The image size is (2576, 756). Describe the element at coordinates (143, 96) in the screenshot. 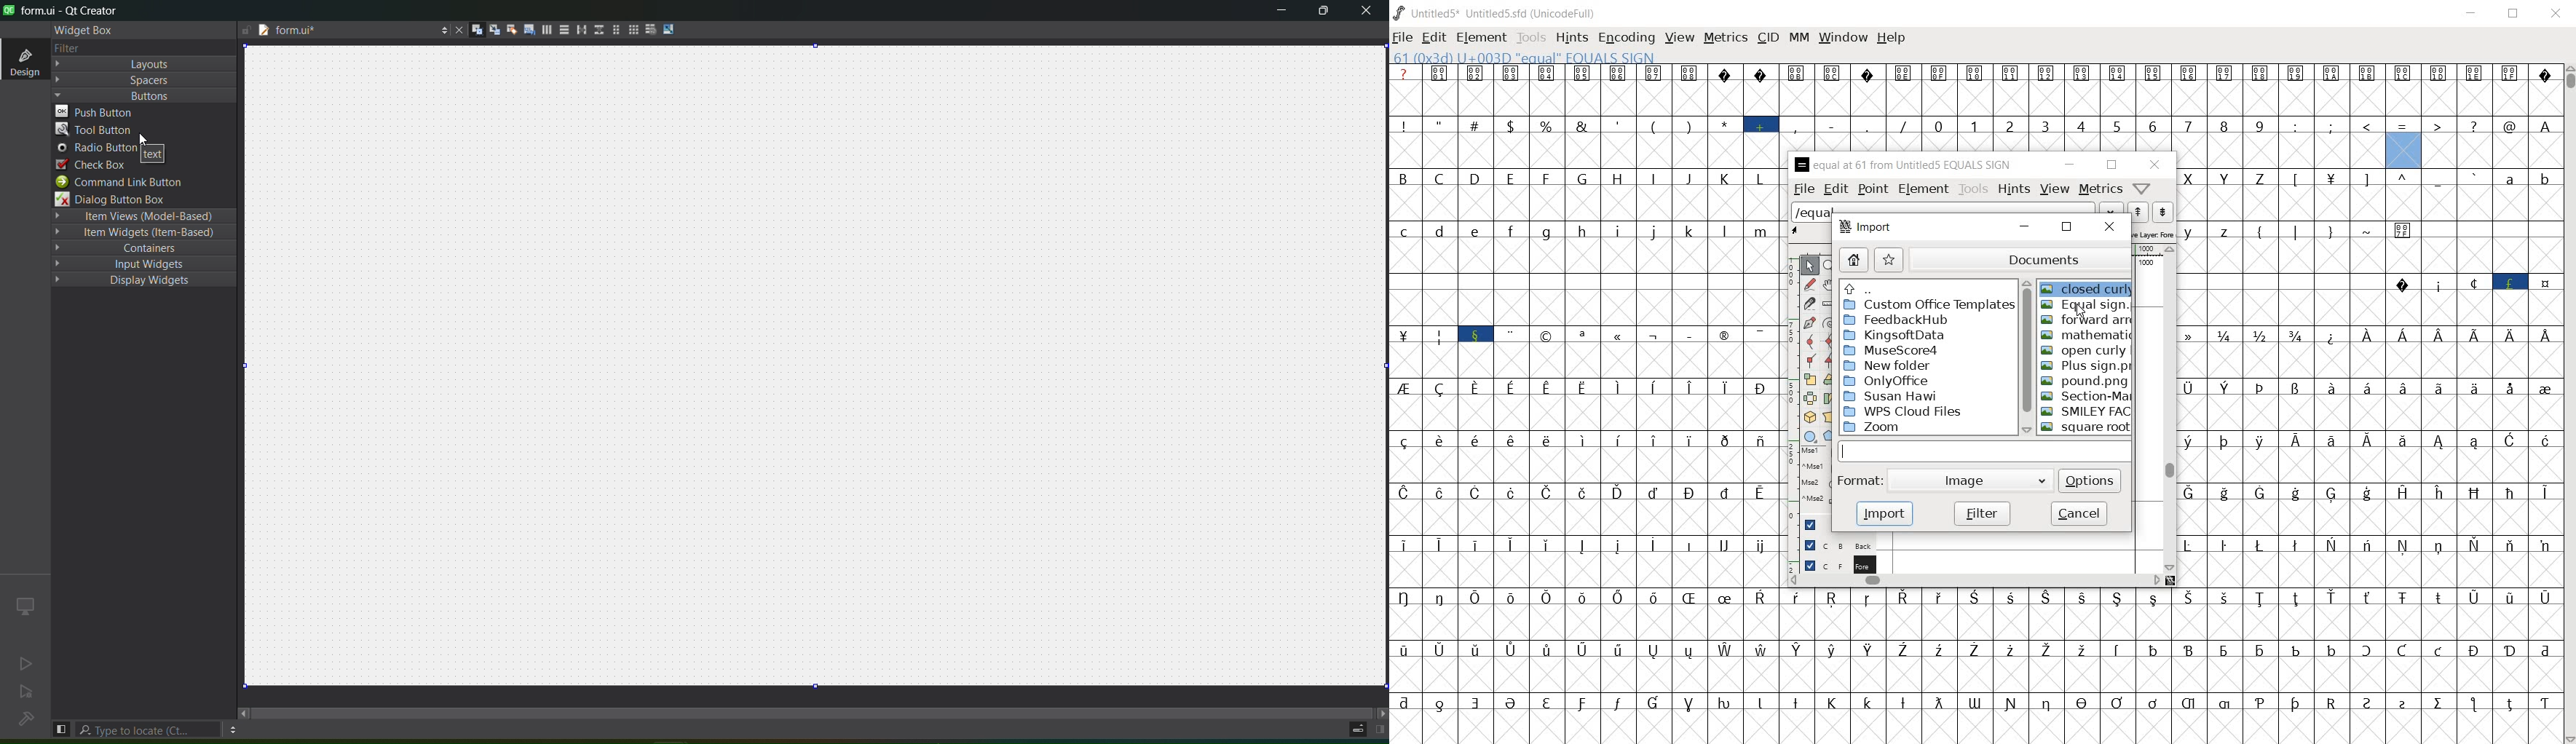

I see `Buttons` at that location.